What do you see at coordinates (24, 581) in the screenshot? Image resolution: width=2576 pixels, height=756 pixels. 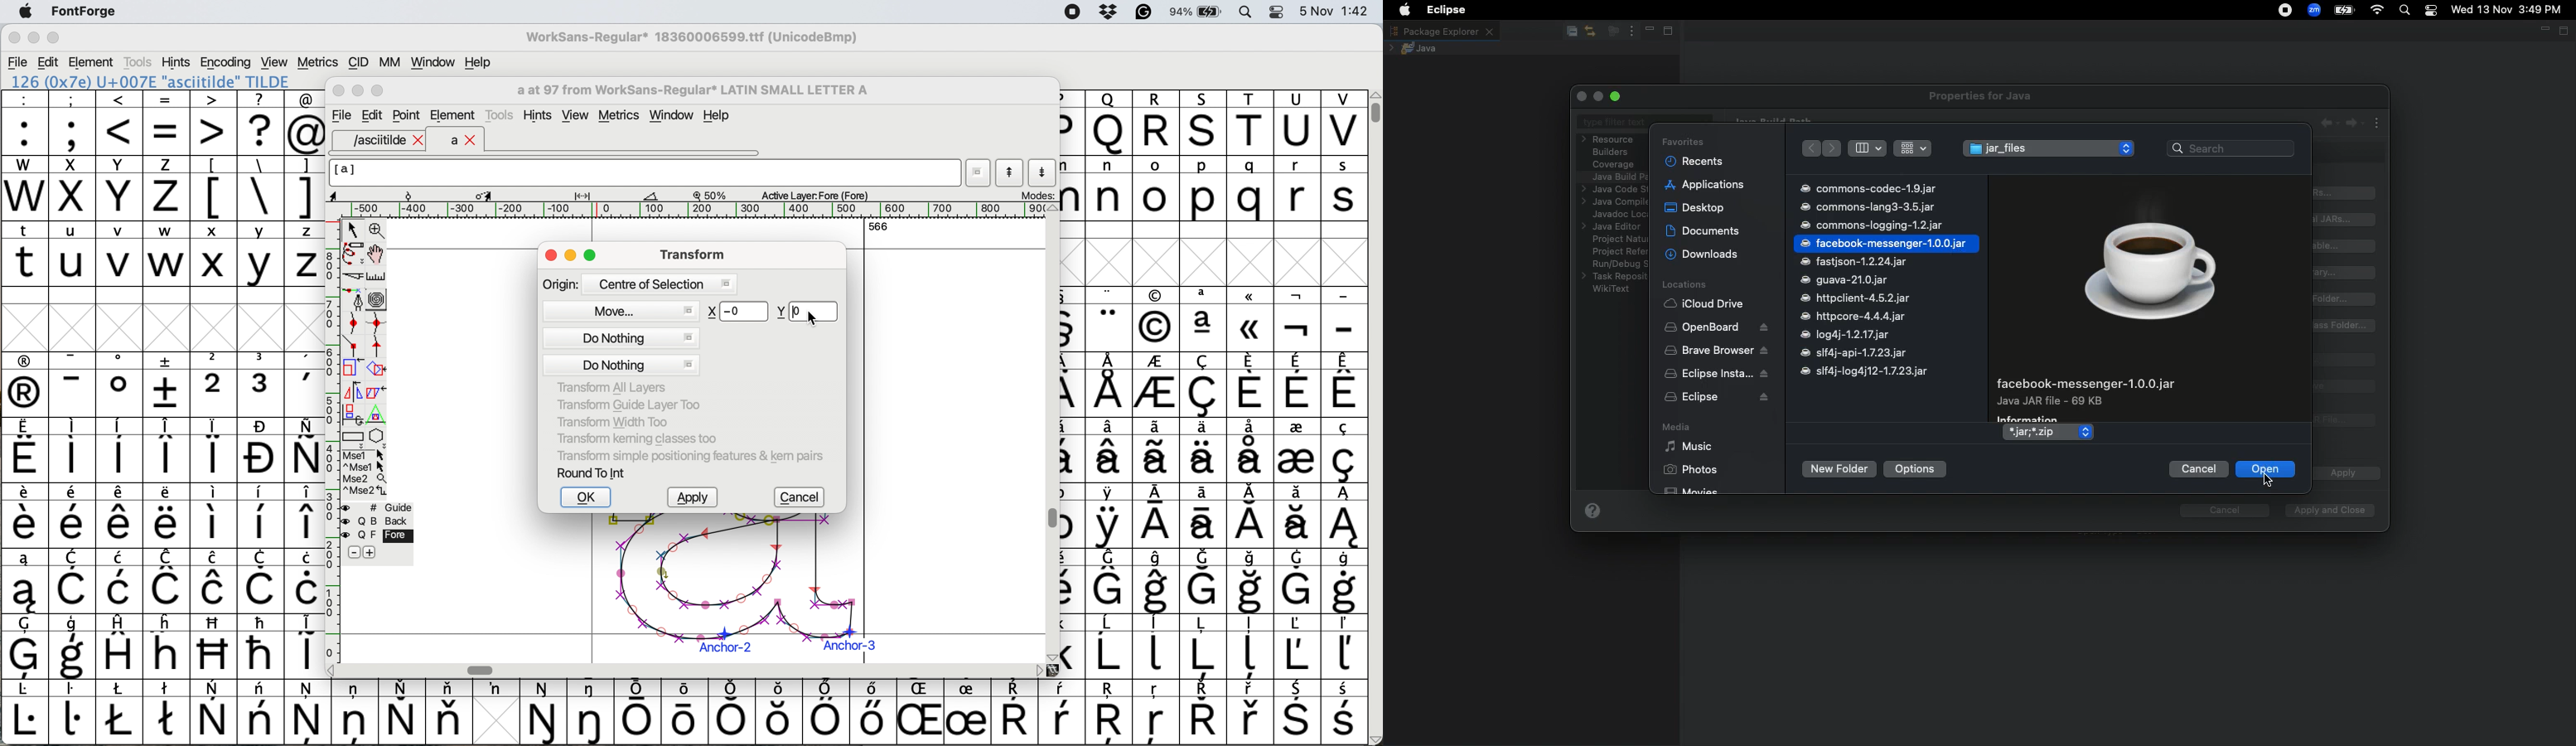 I see `symbol` at bounding box center [24, 581].